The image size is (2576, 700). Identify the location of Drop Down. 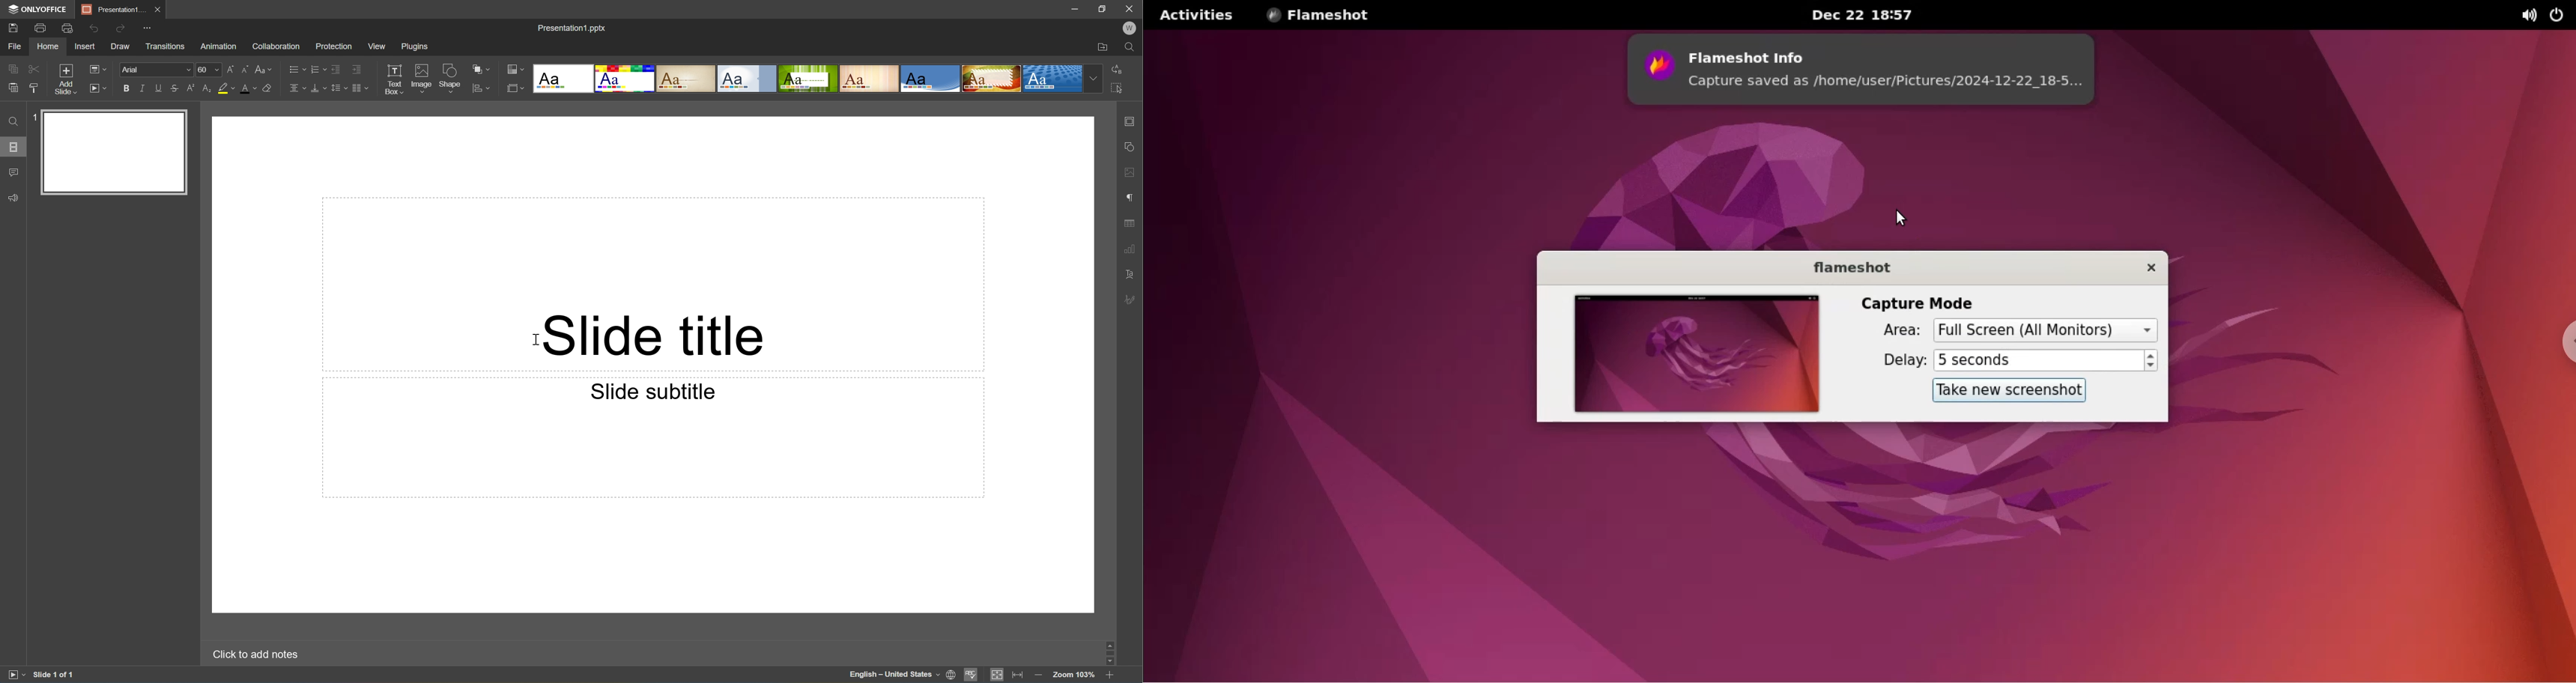
(1093, 79).